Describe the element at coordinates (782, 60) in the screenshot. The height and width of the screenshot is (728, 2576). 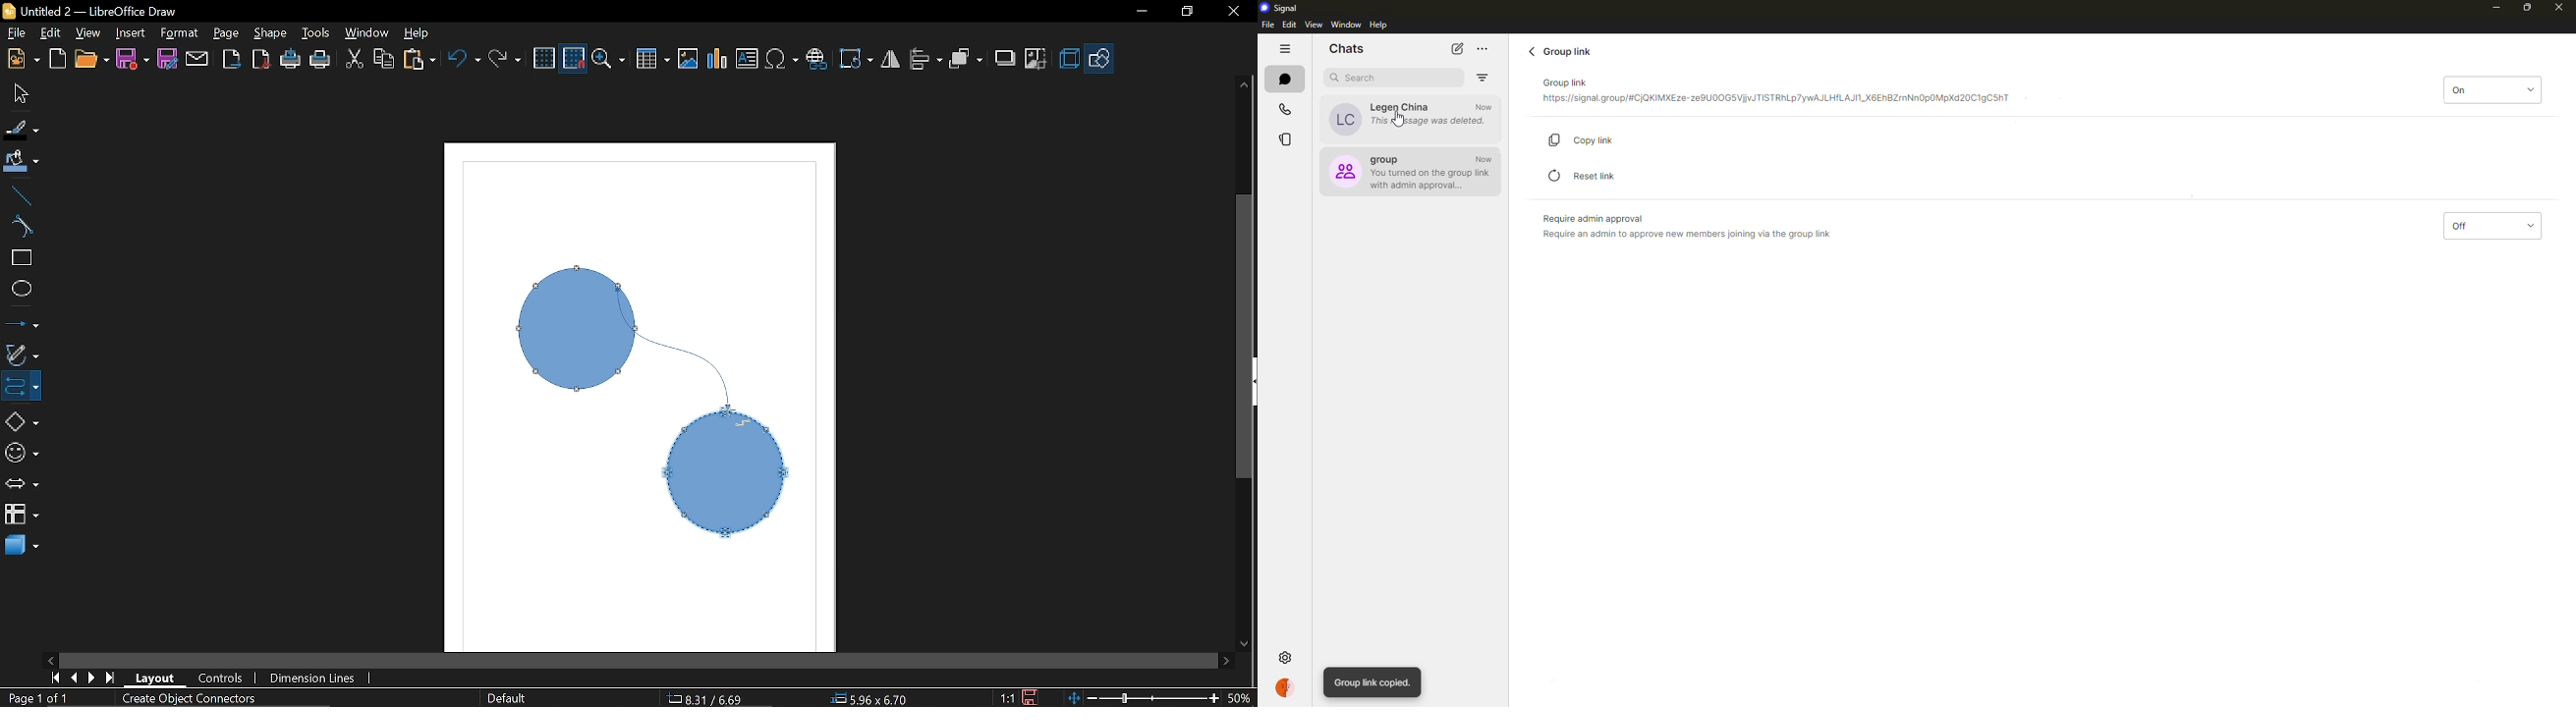
I see `Insert symbol` at that location.